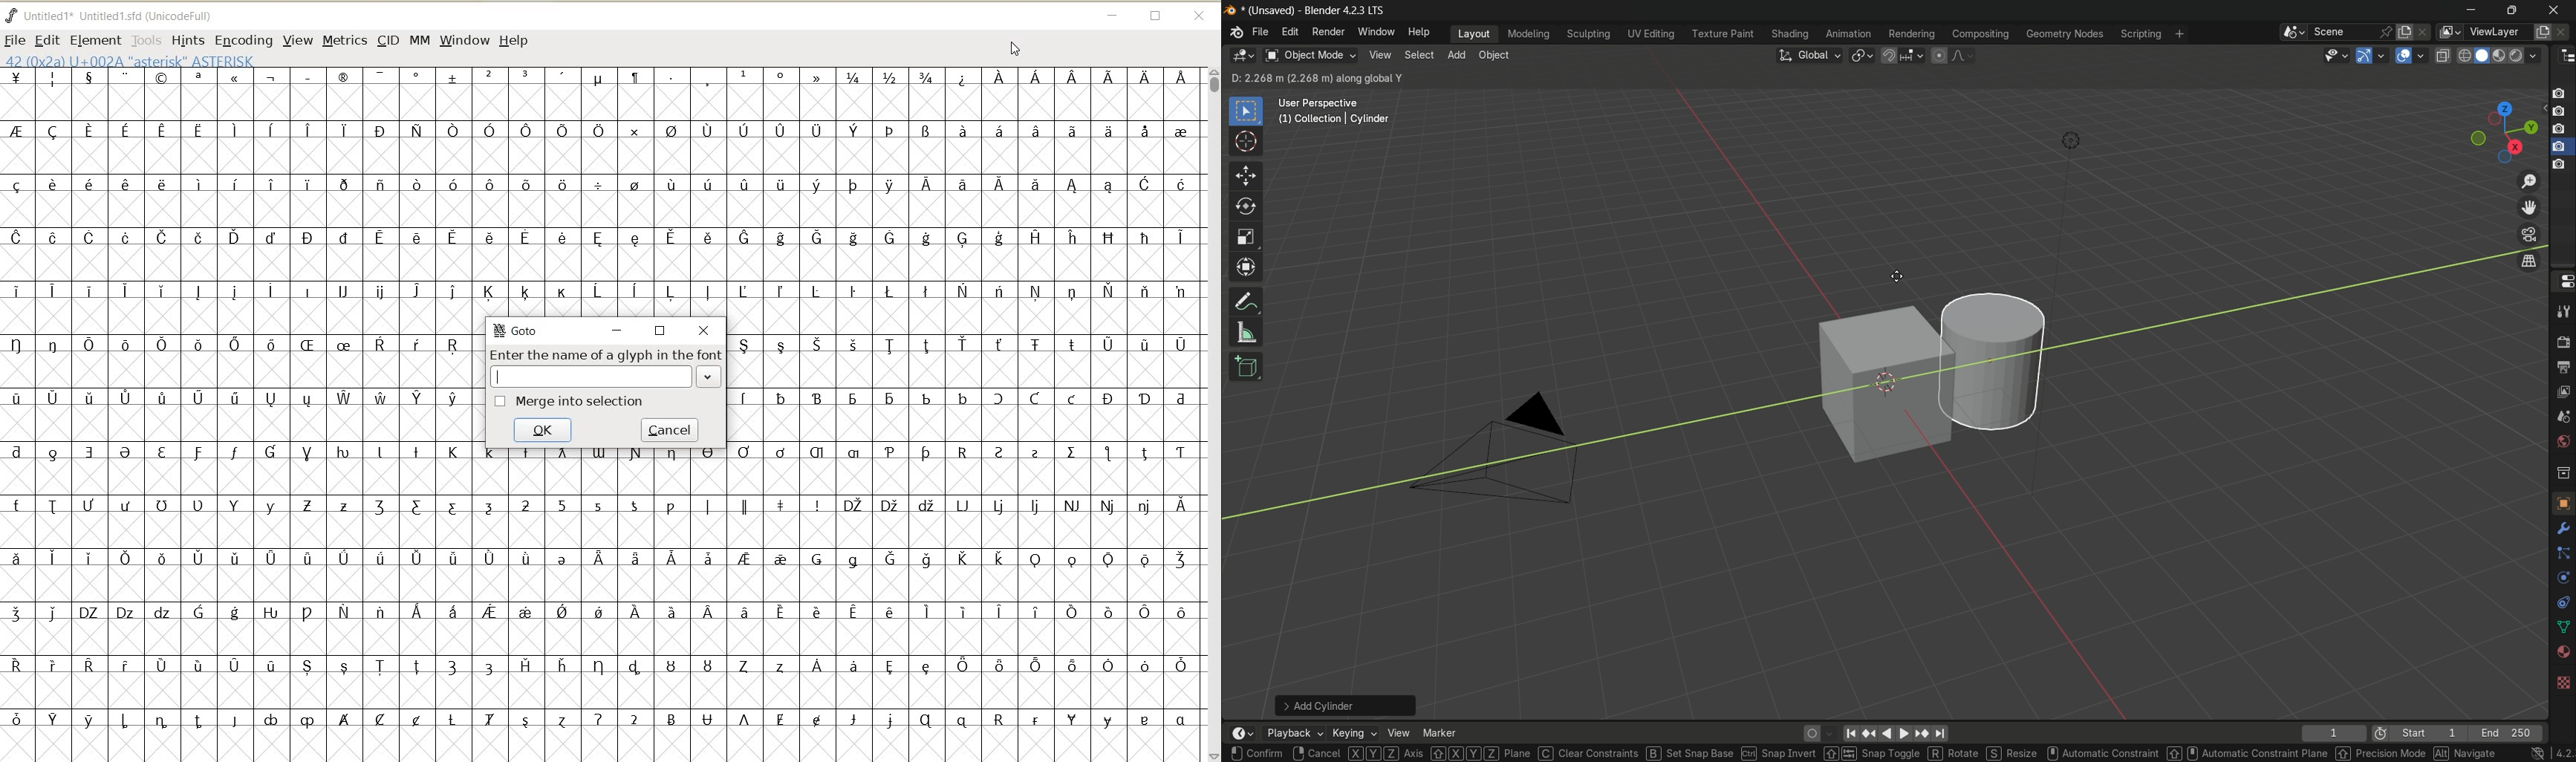 The width and height of the screenshot is (2576, 784). Describe the element at coordinates (1231, 11) in the screenshot. I see `blender logo` at that location.